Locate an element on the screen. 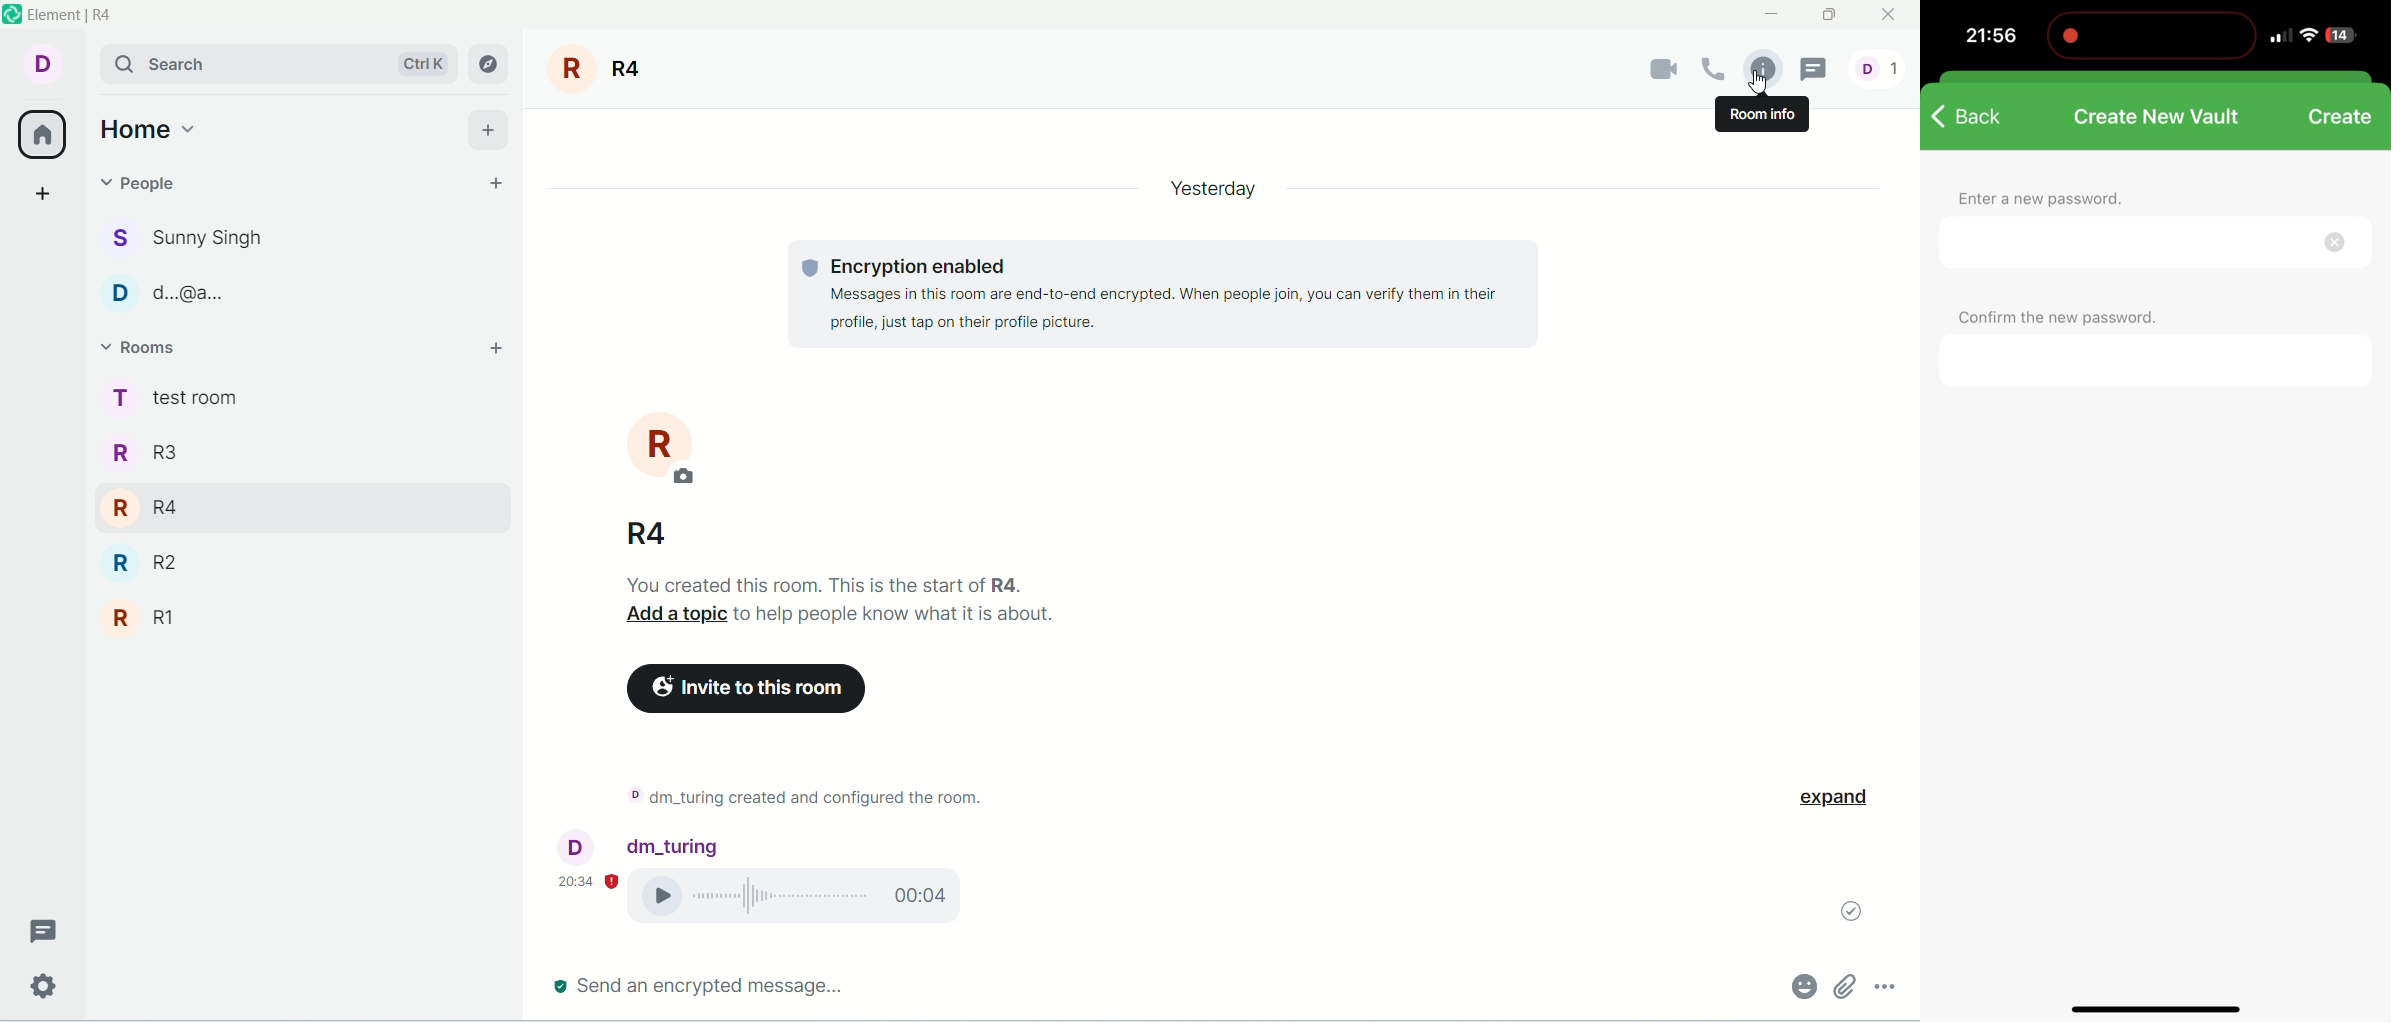 The width and height of the screenshot is (2408, 1036). all rooms is located at coordinates (40, 138).